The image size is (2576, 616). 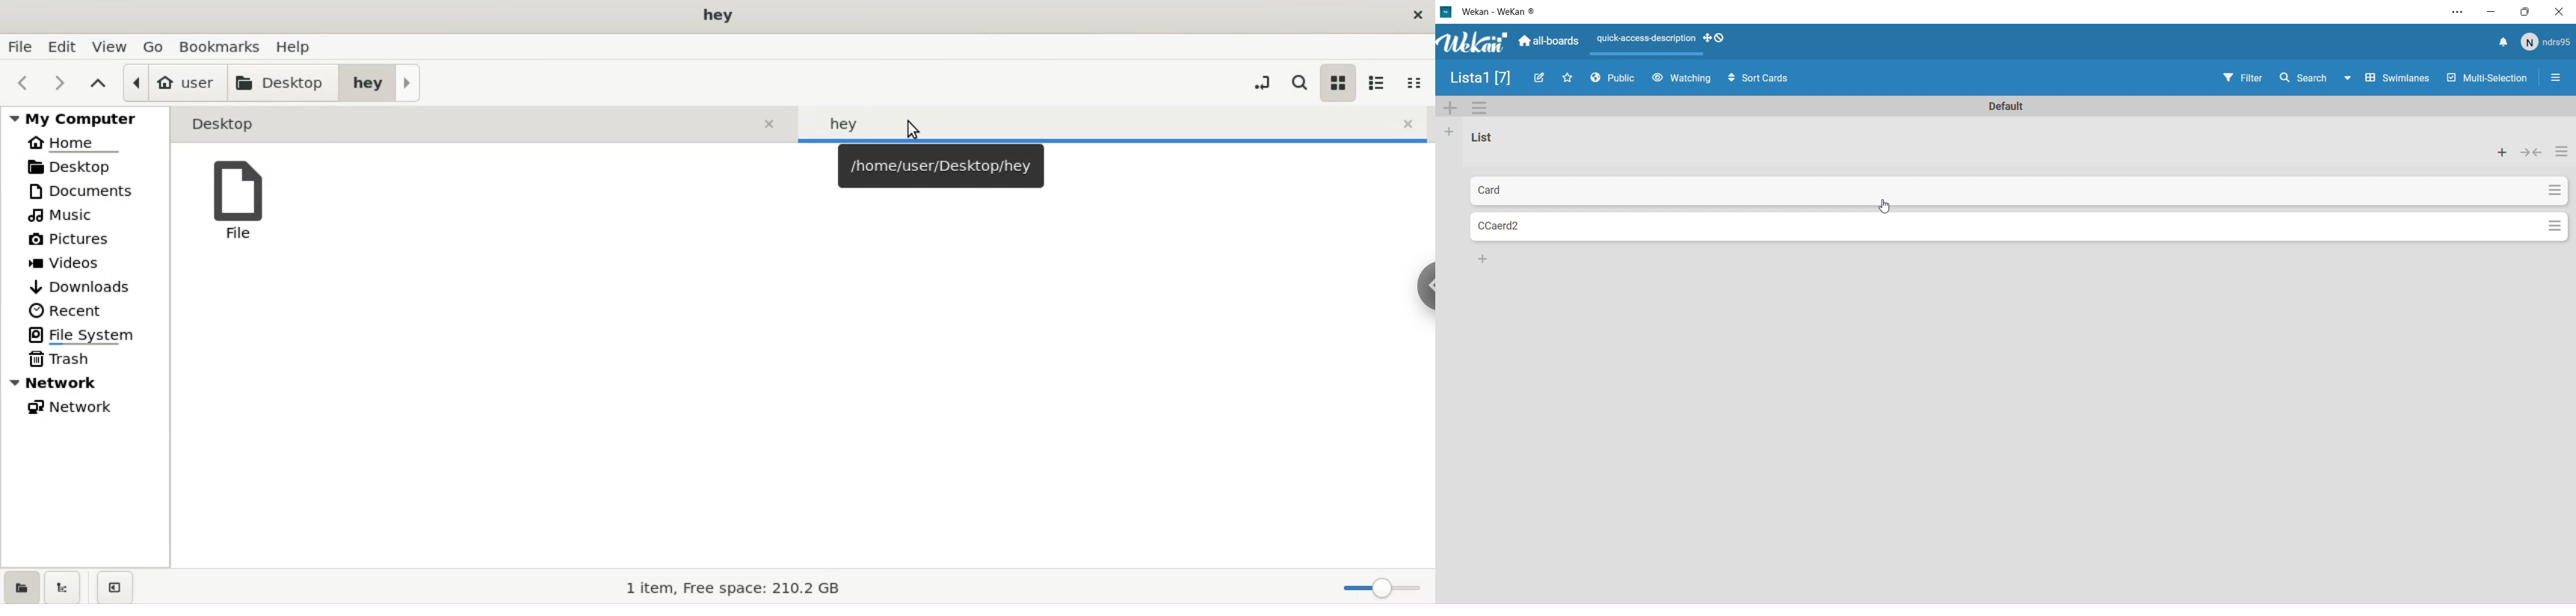 What do you see at coordinates (2564, 155) in the screenshot?
I see `List Actions` at bounding box center [2564, 155].